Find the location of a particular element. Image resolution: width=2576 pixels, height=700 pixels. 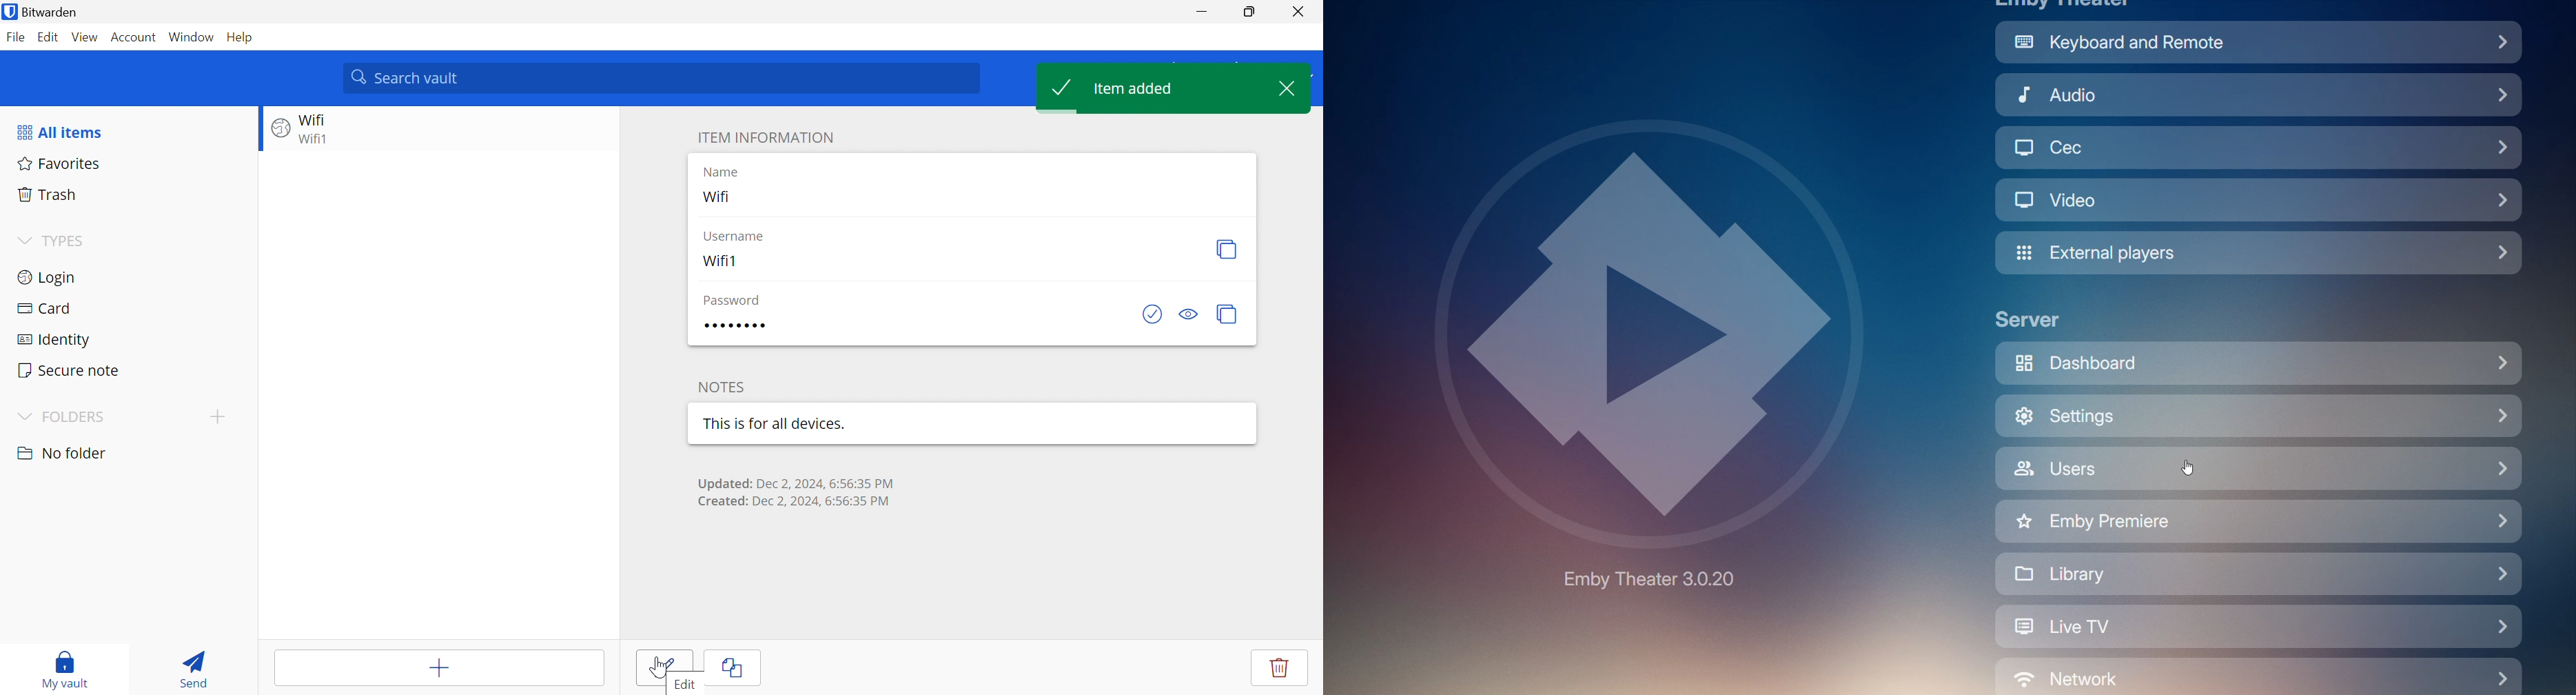

edit button is located at coordinates (663, 663).